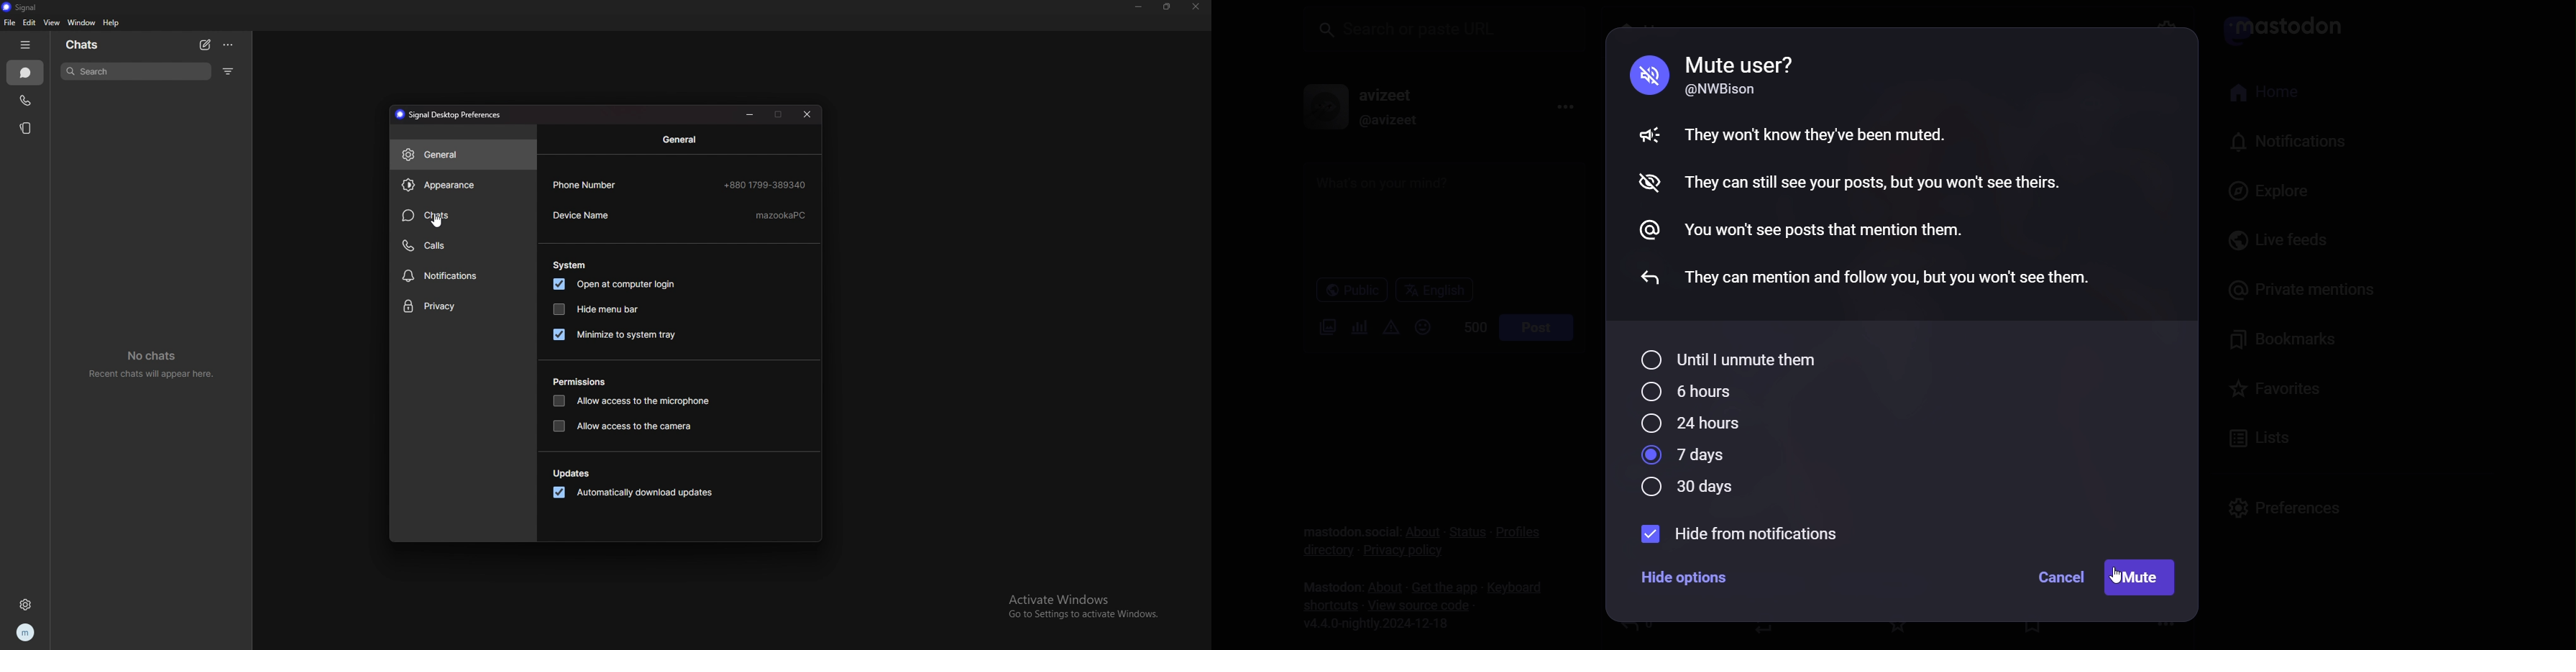 The height and width of the screenshot is (672, 2576). Describe the element at coordinates (581, 381) in the screenshot. I see `permissions` at that location.